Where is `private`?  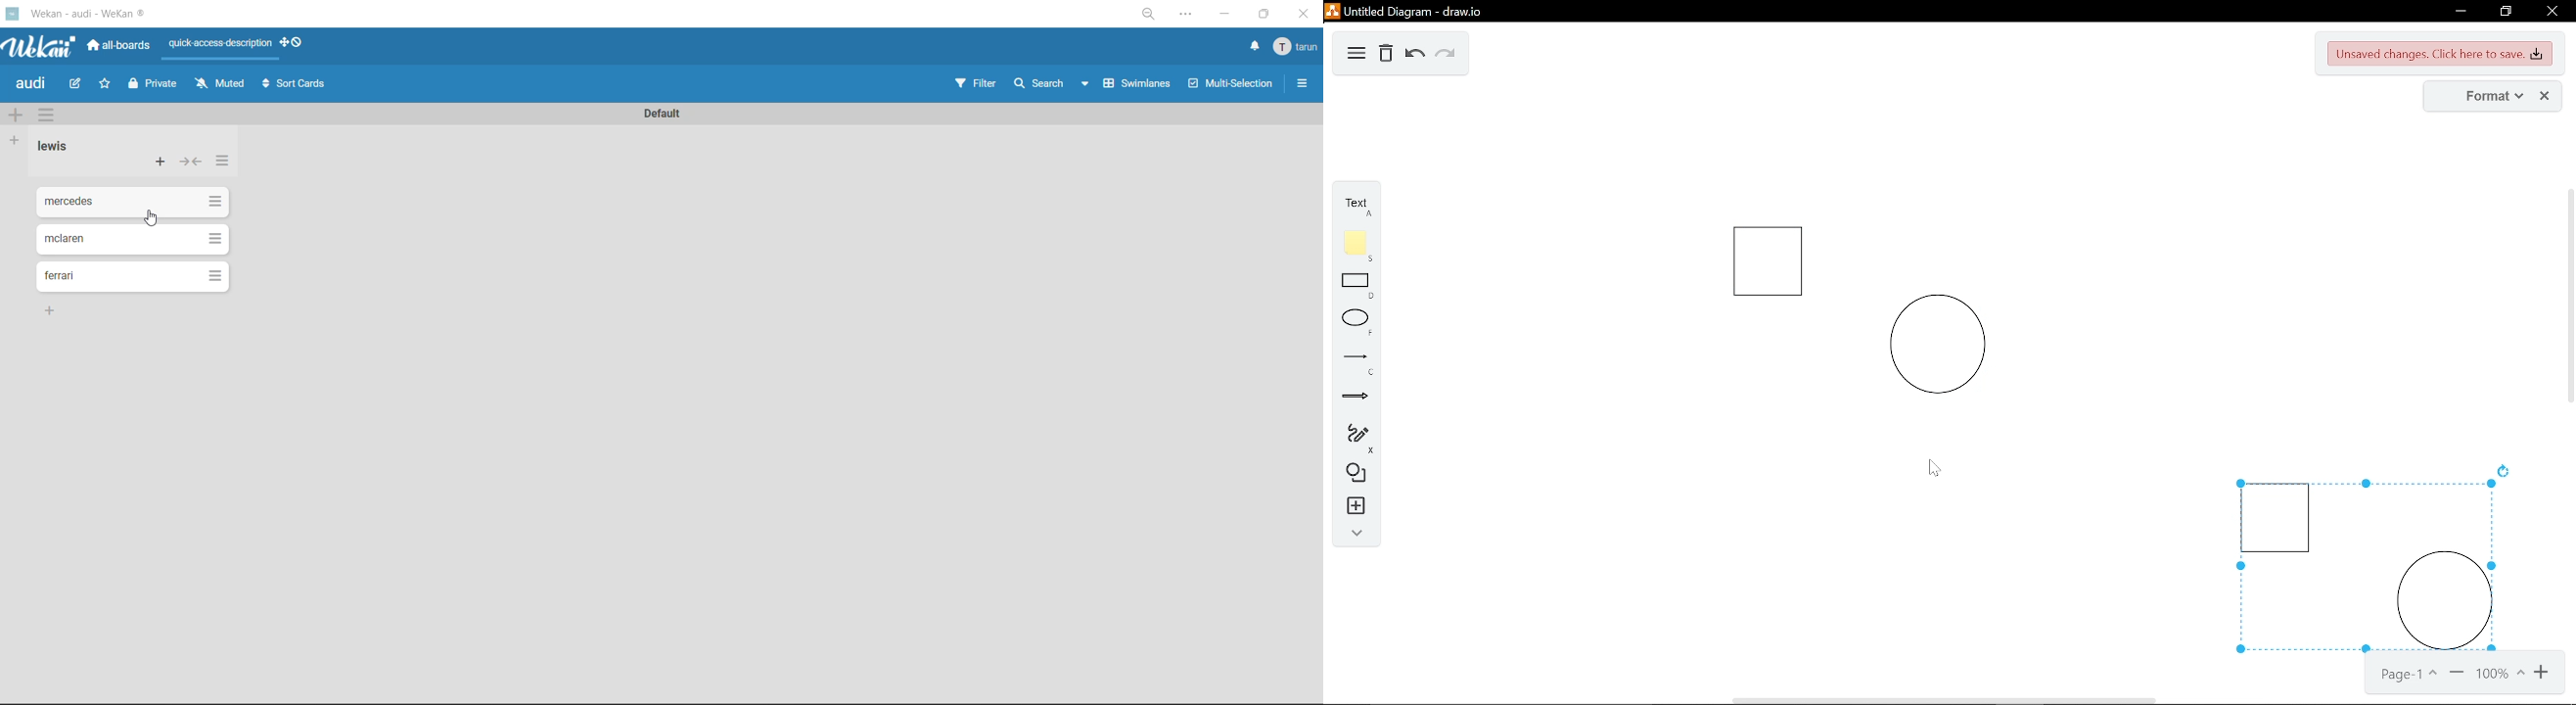 private is located at coordinates (154, 86).